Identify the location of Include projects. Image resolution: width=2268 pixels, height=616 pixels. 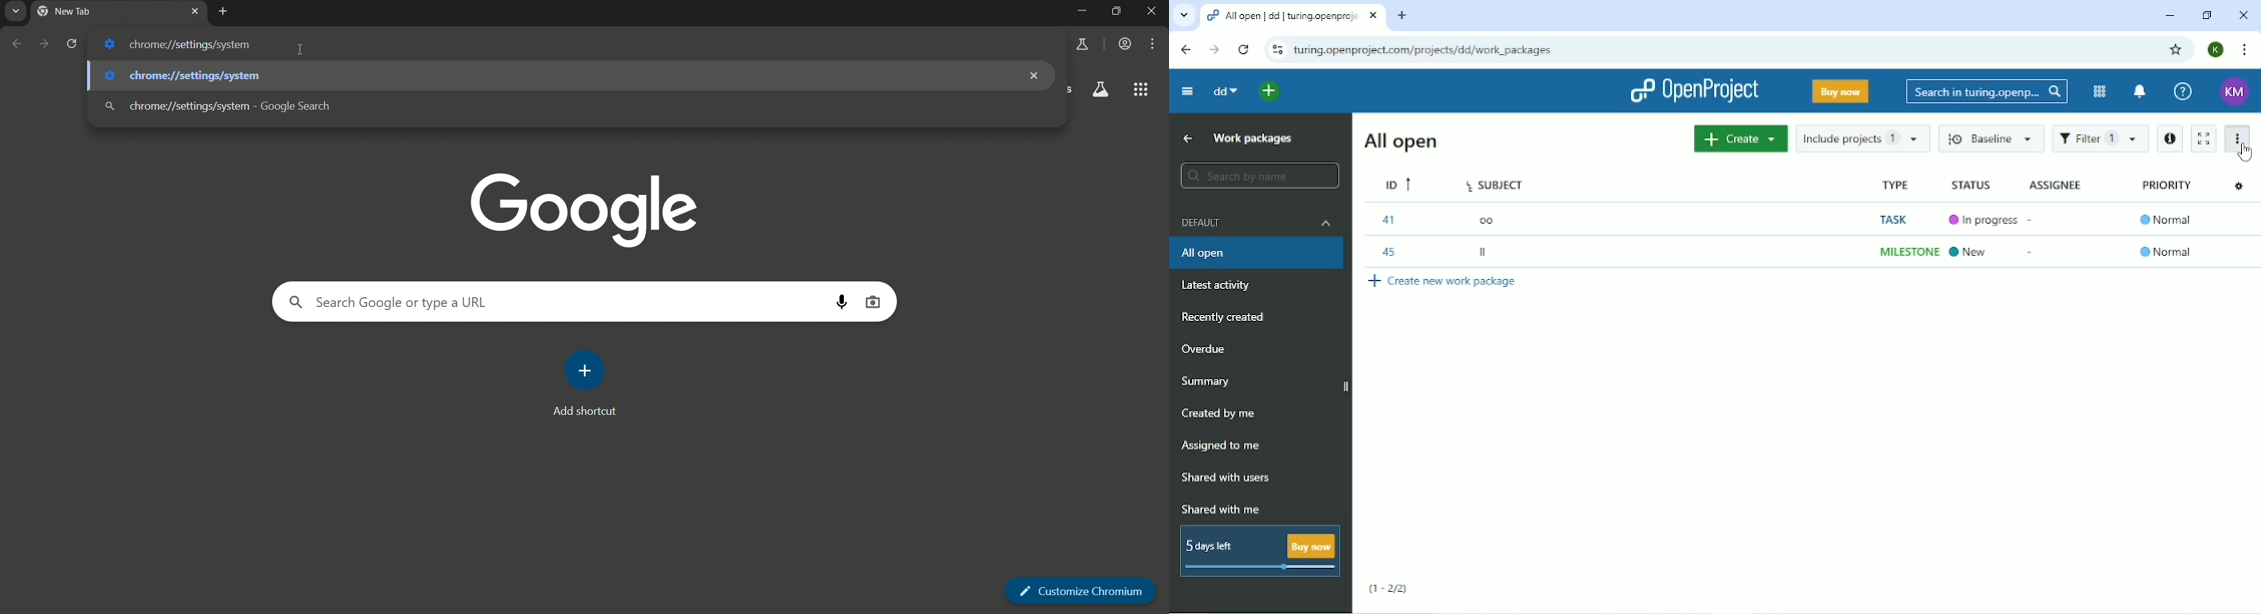
(1864, 138).